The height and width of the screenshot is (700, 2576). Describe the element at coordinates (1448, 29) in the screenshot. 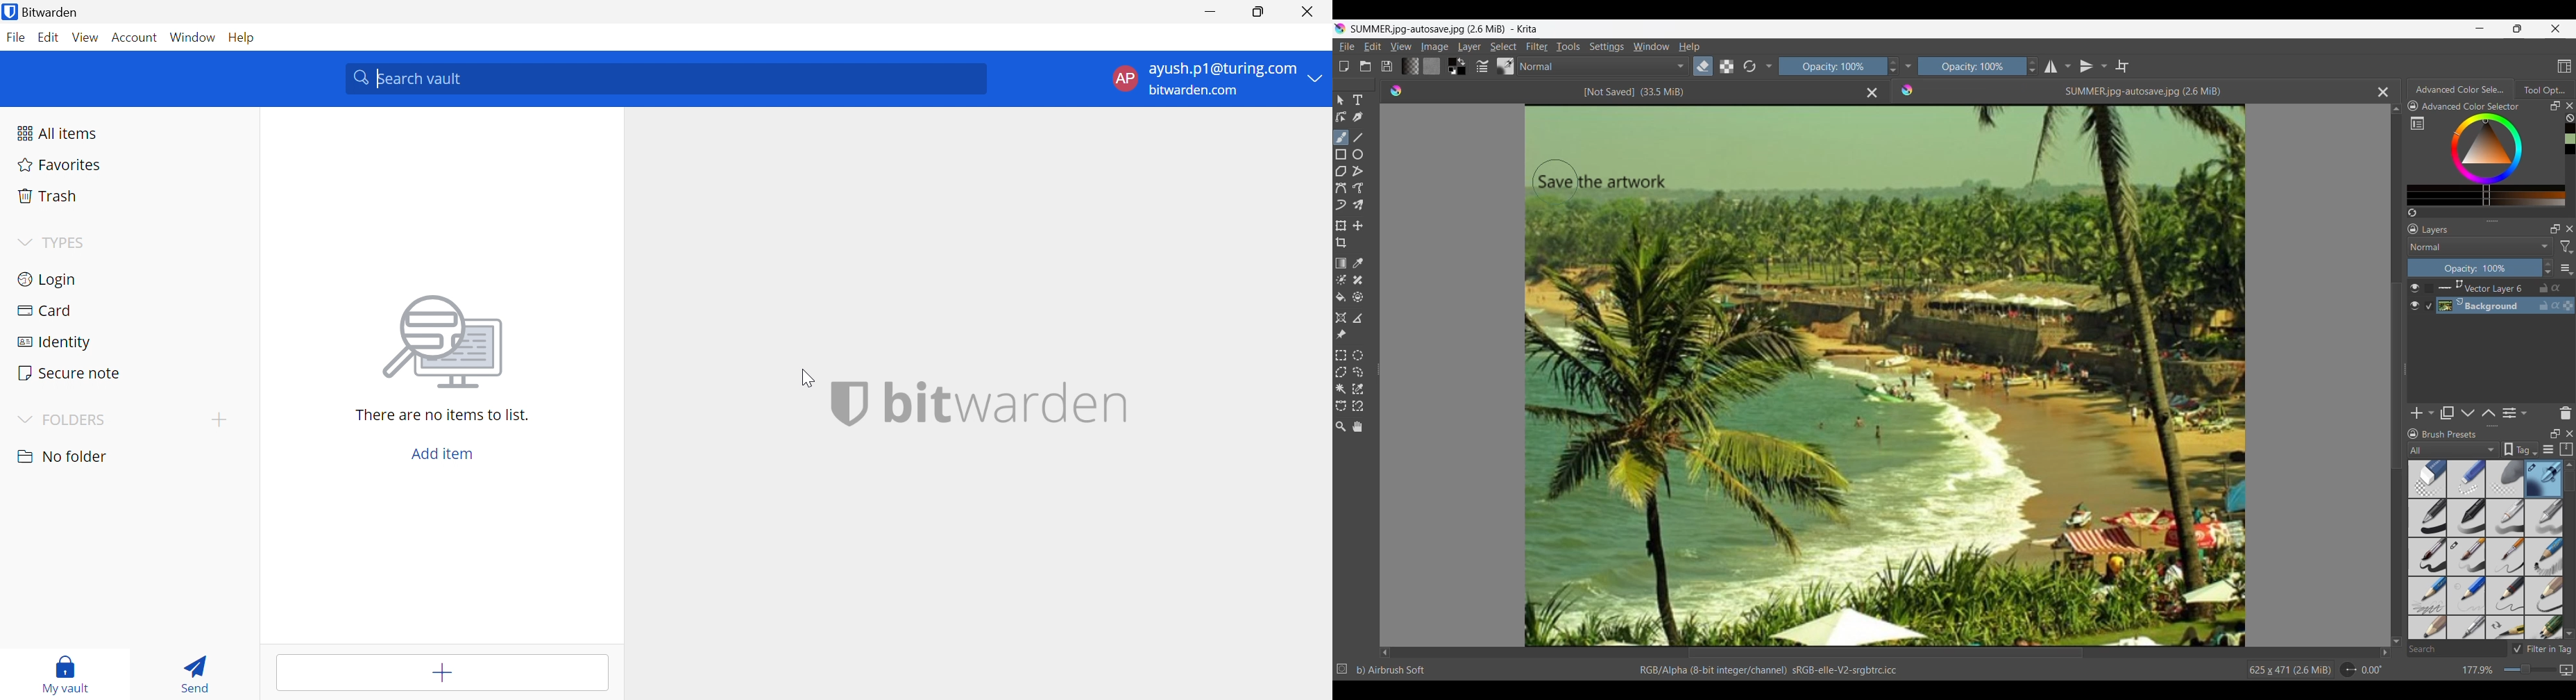

I see `SUMMER.jpg-autosave.jpg (2.6 MiB) - Krita` at that location.